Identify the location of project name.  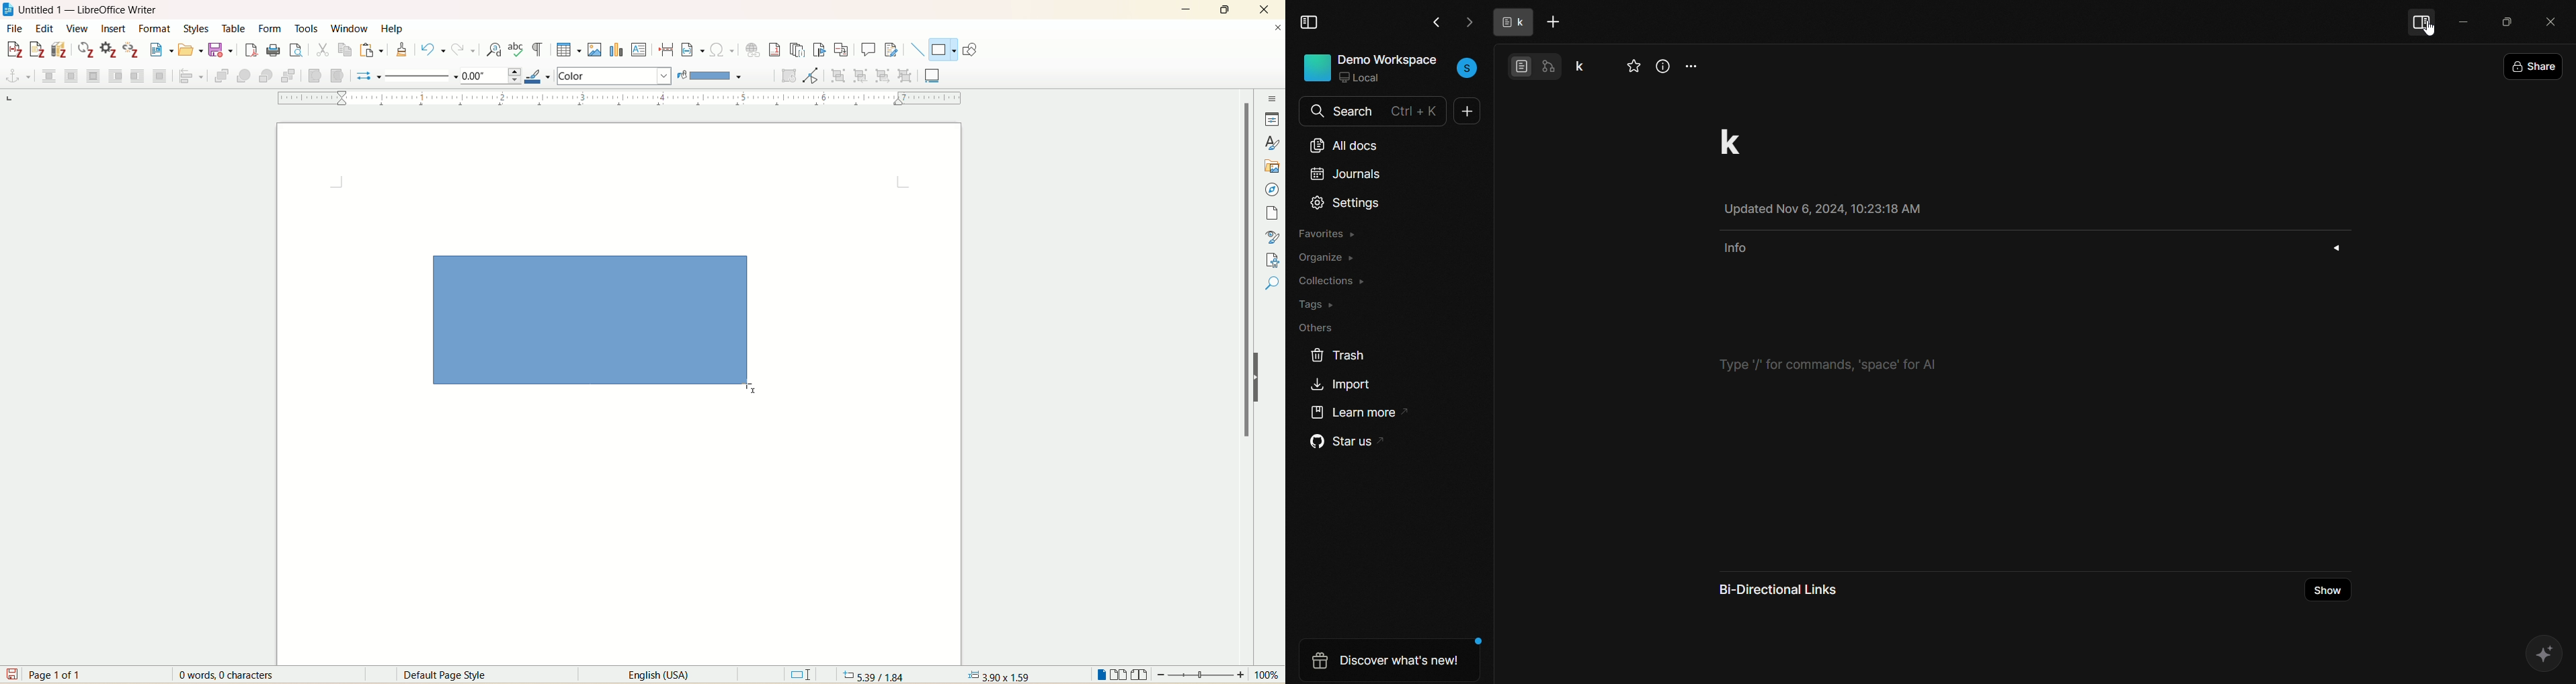
(1586, 65).